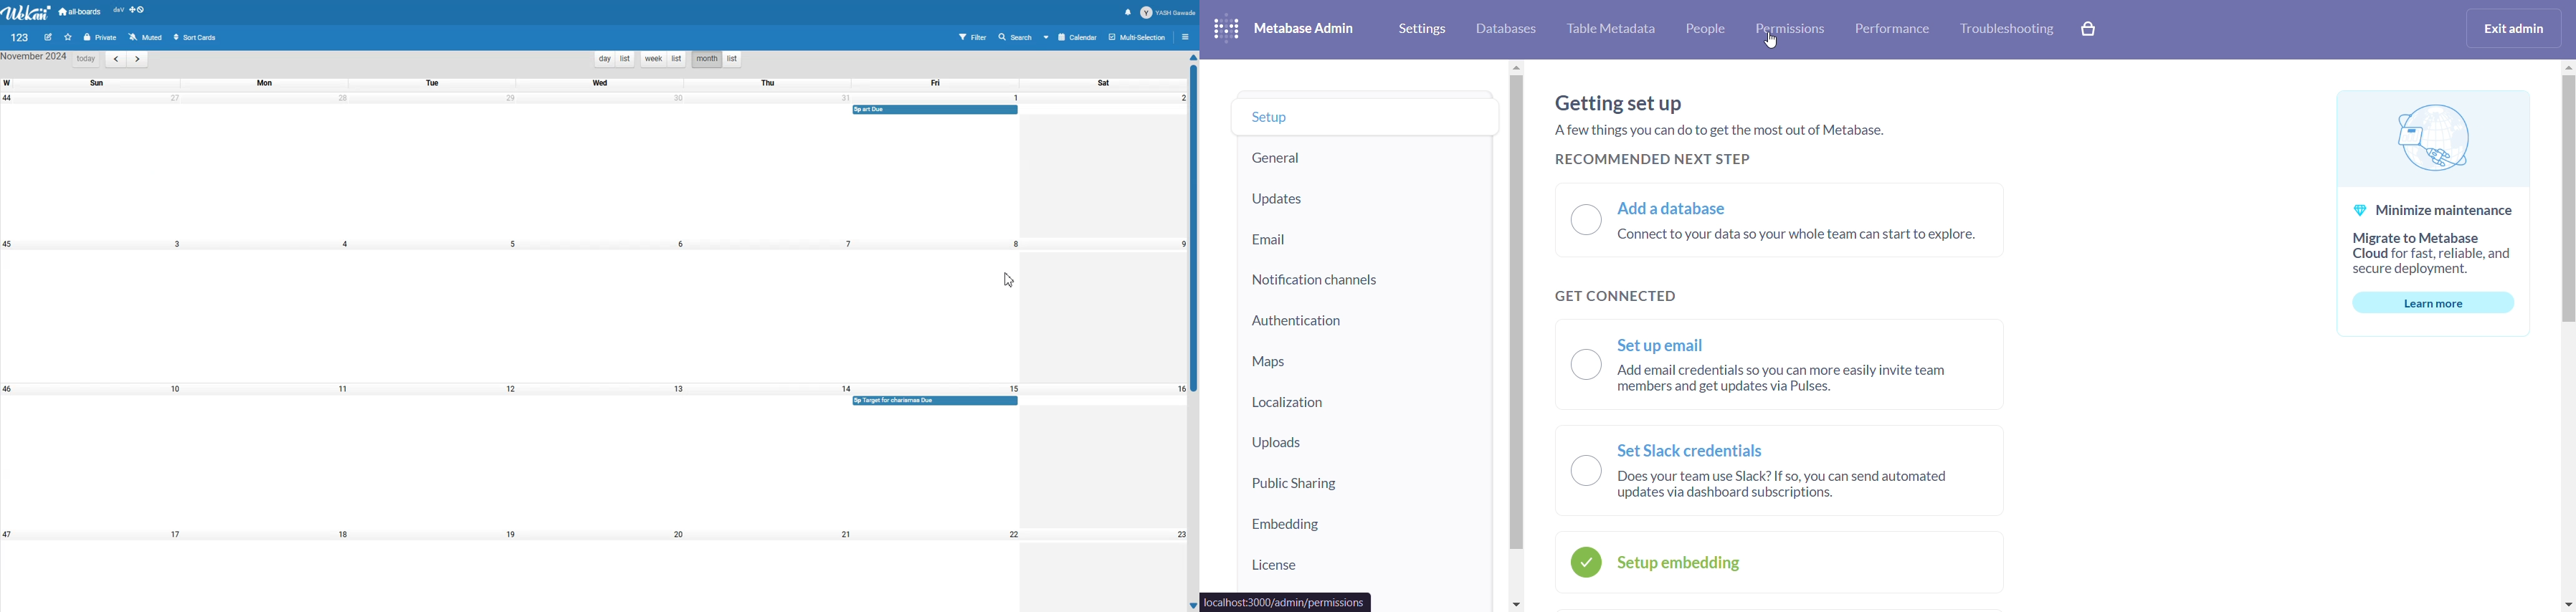  Describe the element at coordinates (1634, 102) in the screenshot. I see `getting set up` at that location.